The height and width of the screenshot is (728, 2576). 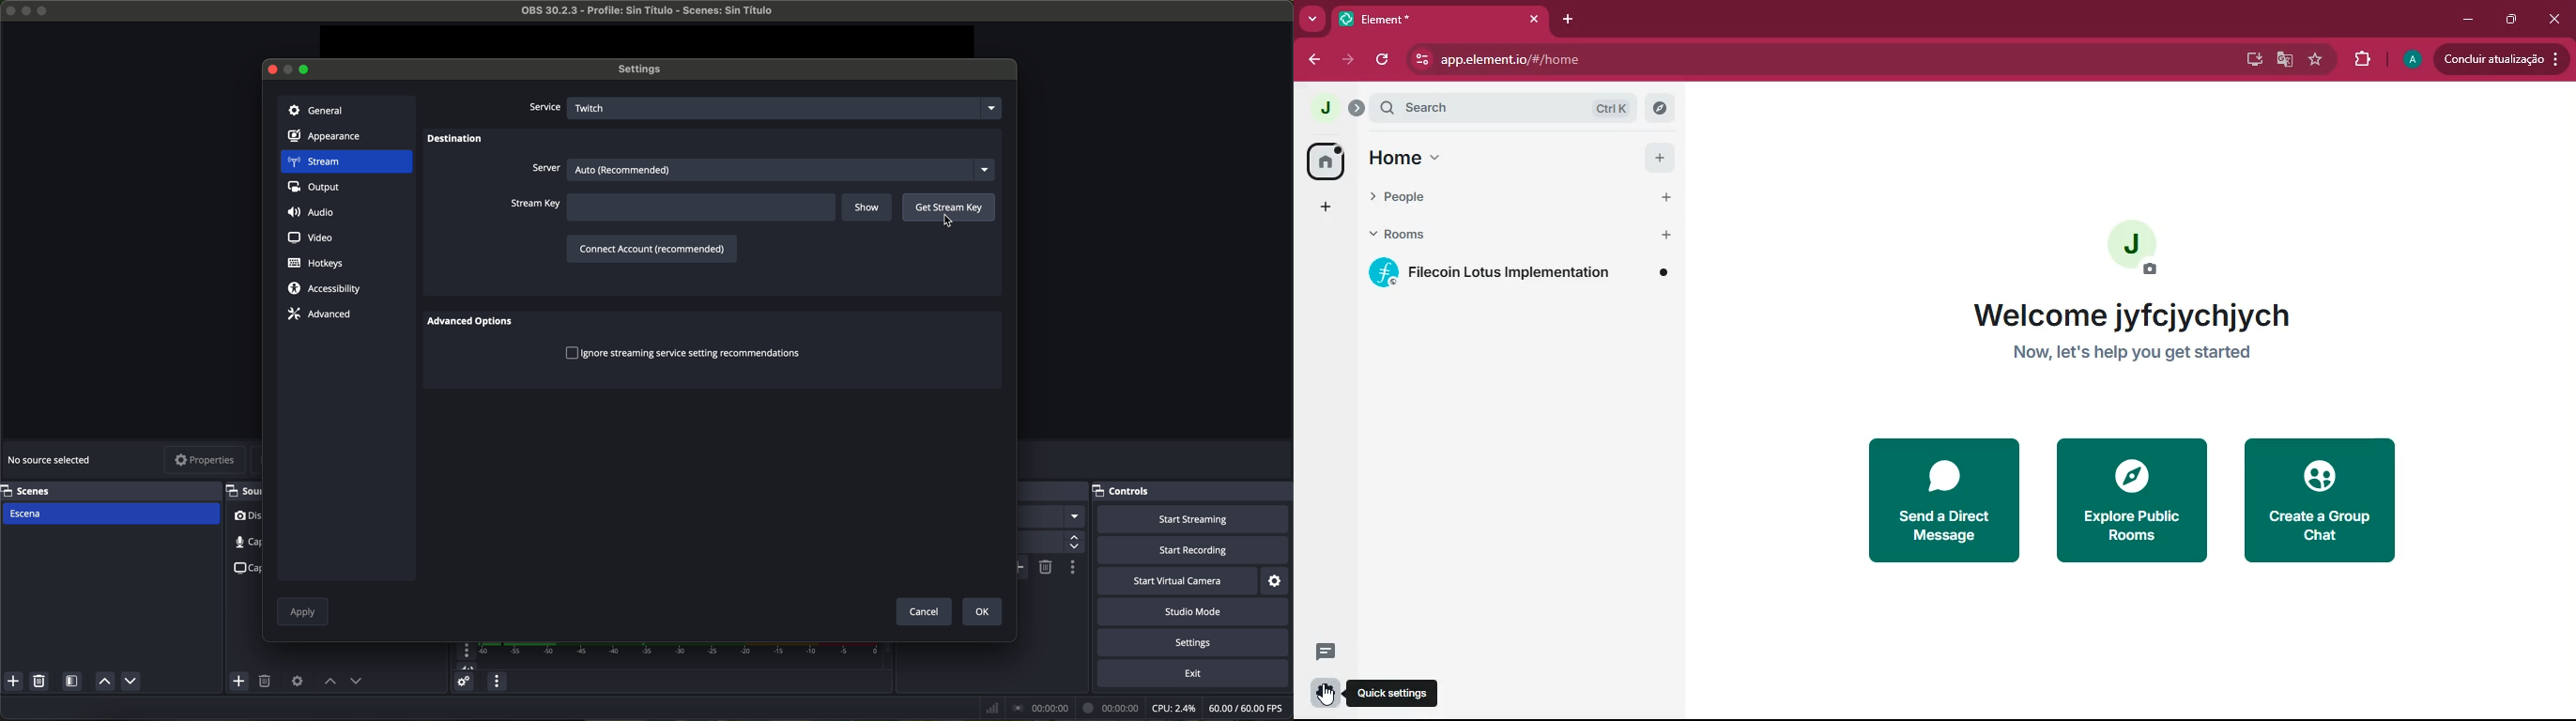 What do you see at coordinates (1046, 566) in the screenshot?
I see `remove configurable transition` at bounding box center [1046, 566].